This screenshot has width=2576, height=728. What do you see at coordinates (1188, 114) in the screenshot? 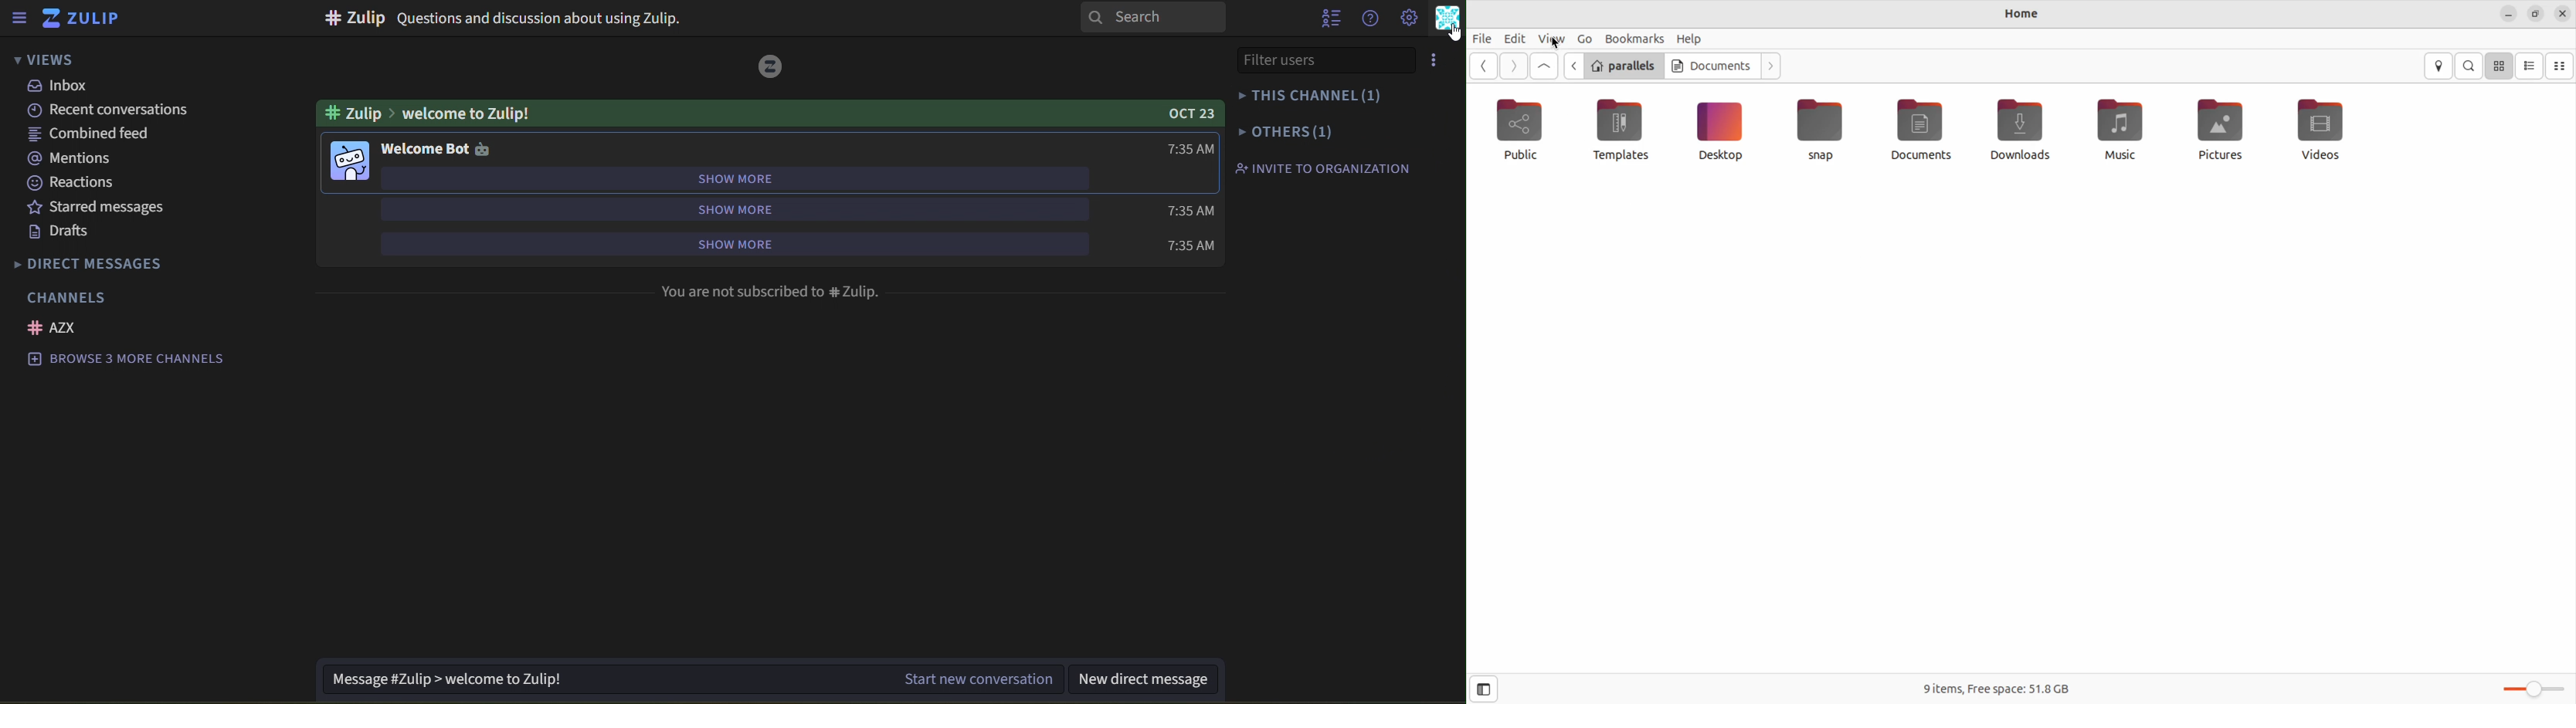
I see `OCT 23` at bounding box center [1188, 114].